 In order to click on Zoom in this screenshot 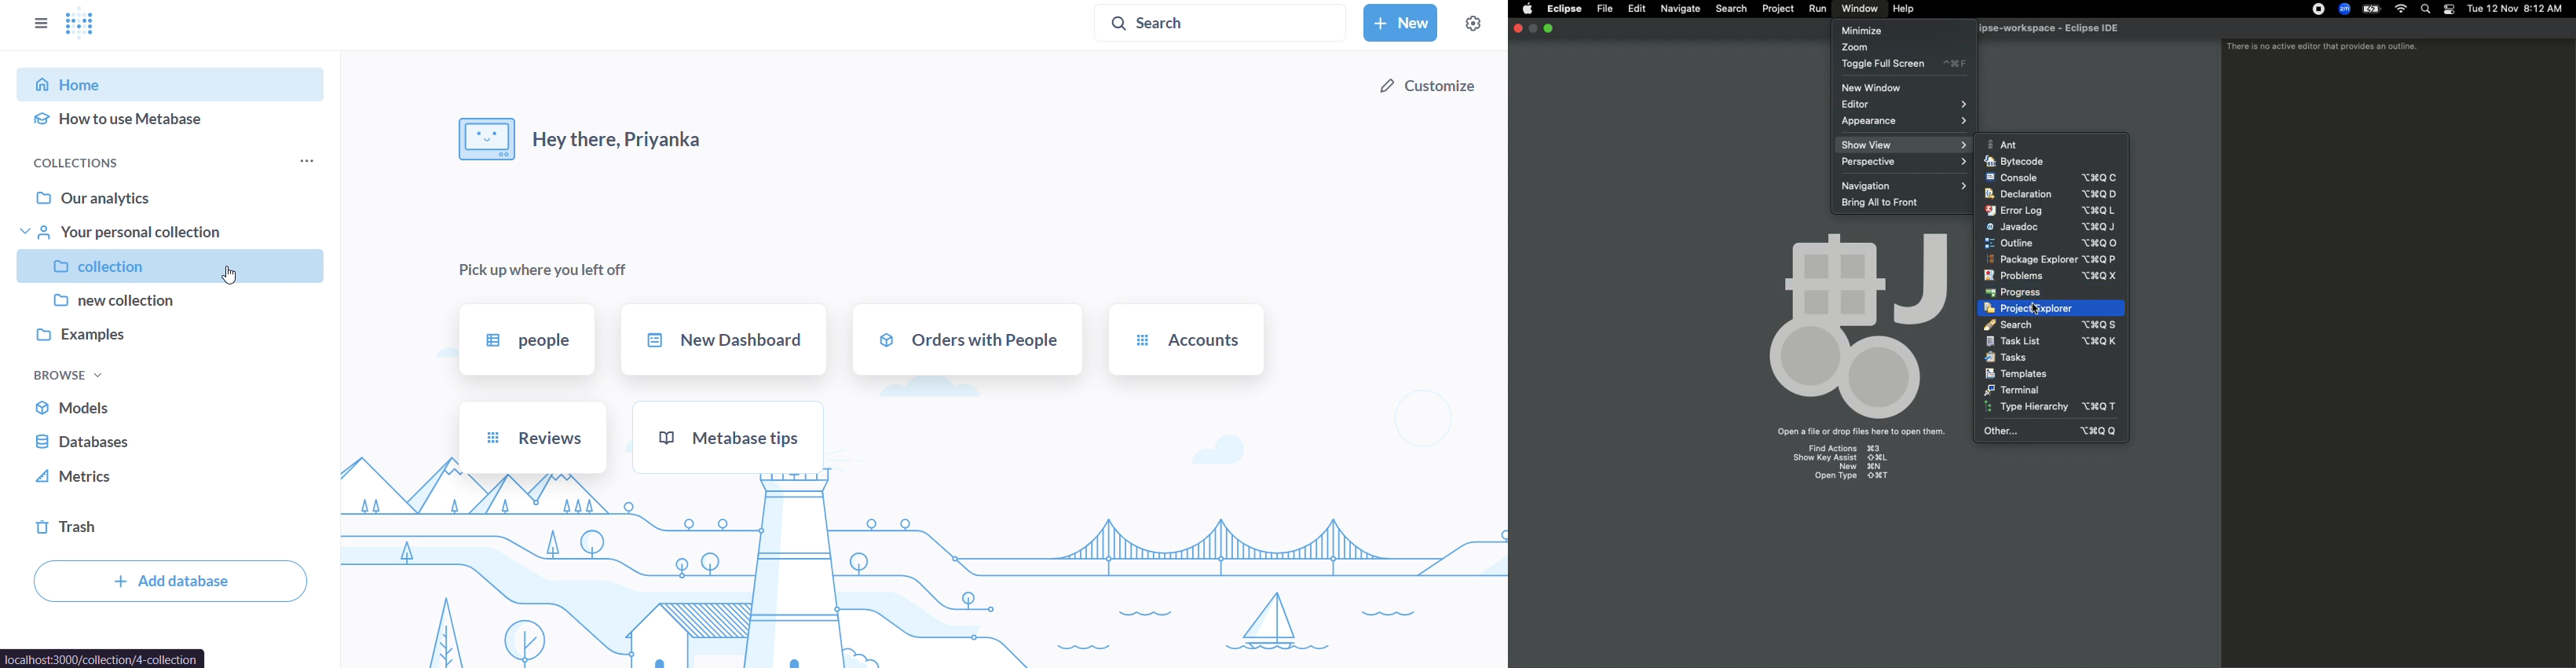, I will do `click(2342, 9)`.